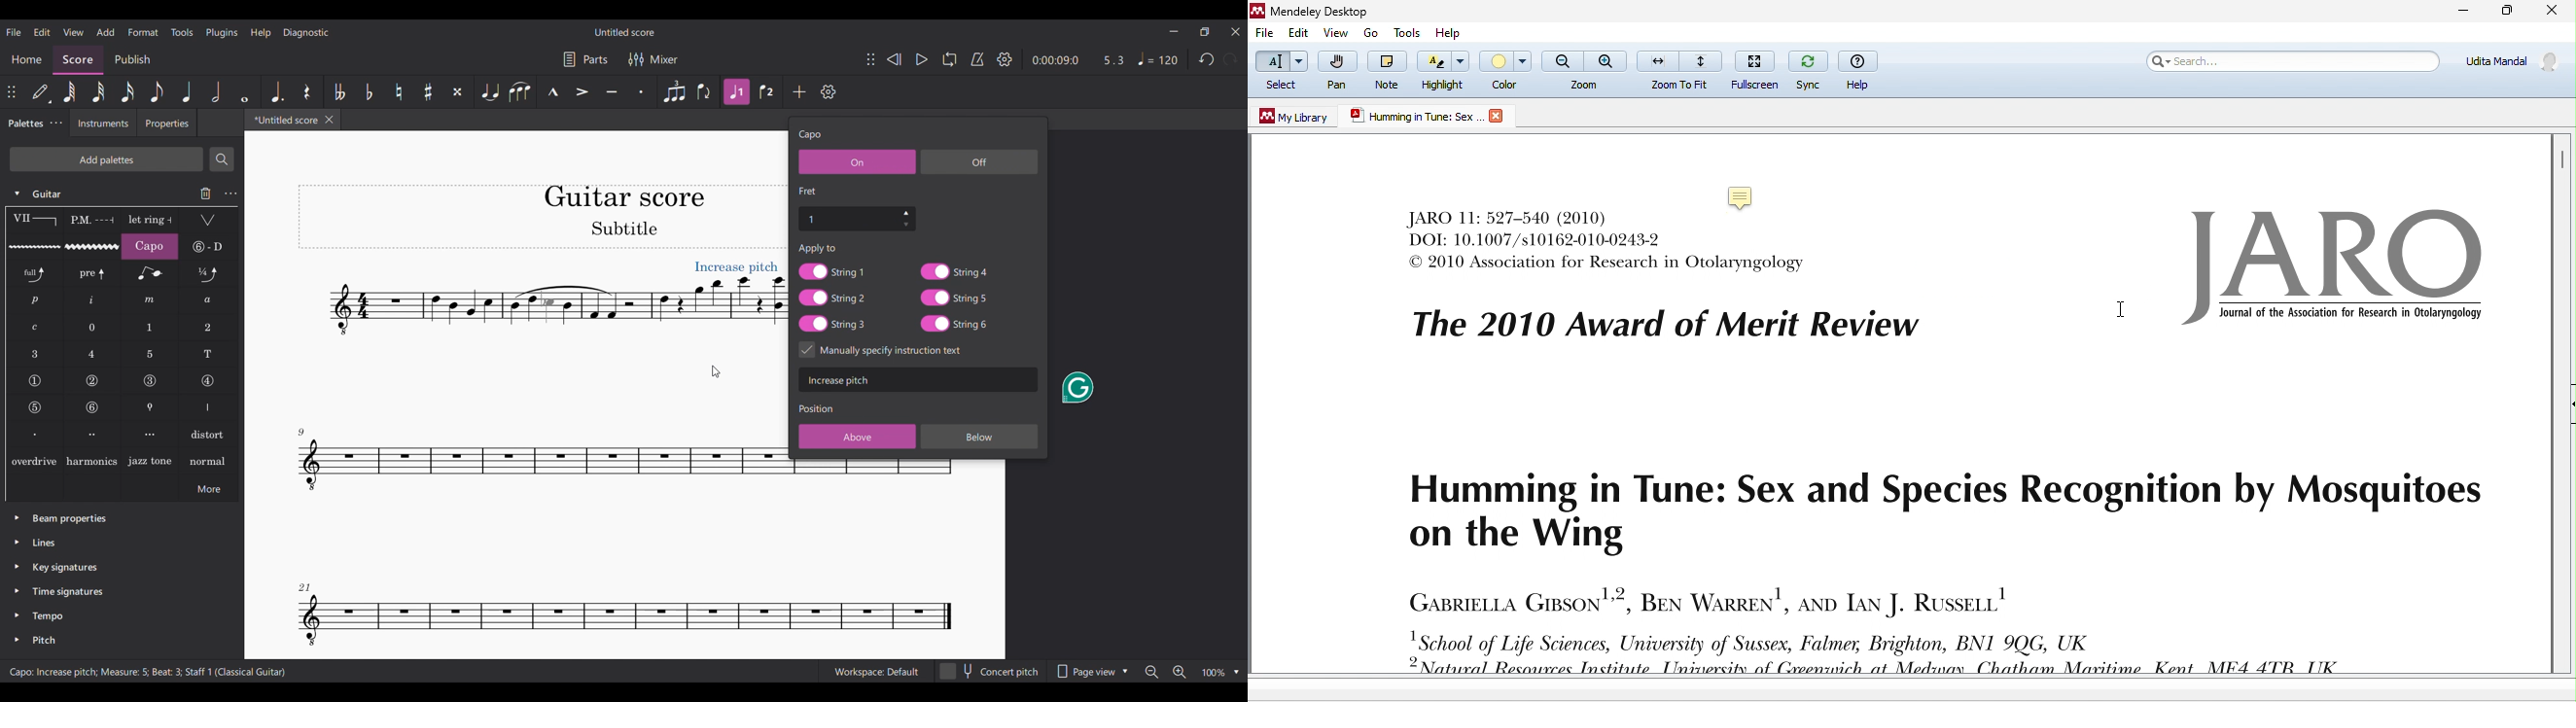 This screenshot has width=2576, height=728. Describe the element at coordinates (1681, 70) in the screenshot. I see `zoom to fit` at that location.